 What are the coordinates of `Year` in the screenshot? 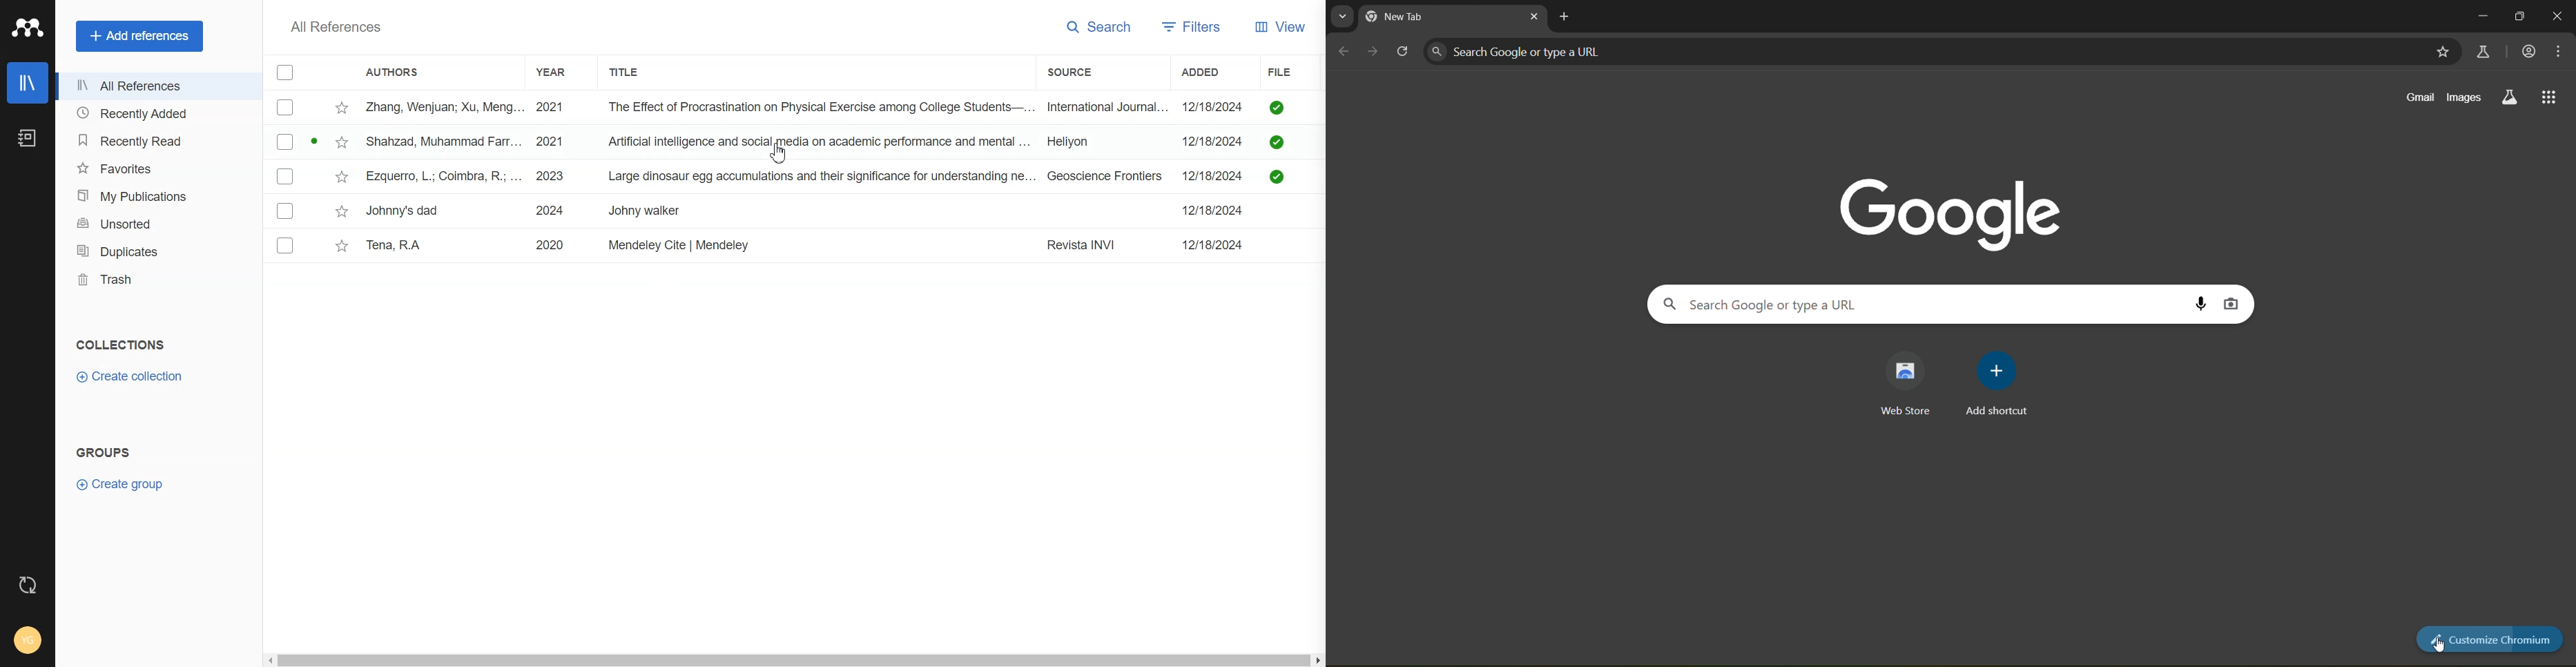 It's located at (562, 72).